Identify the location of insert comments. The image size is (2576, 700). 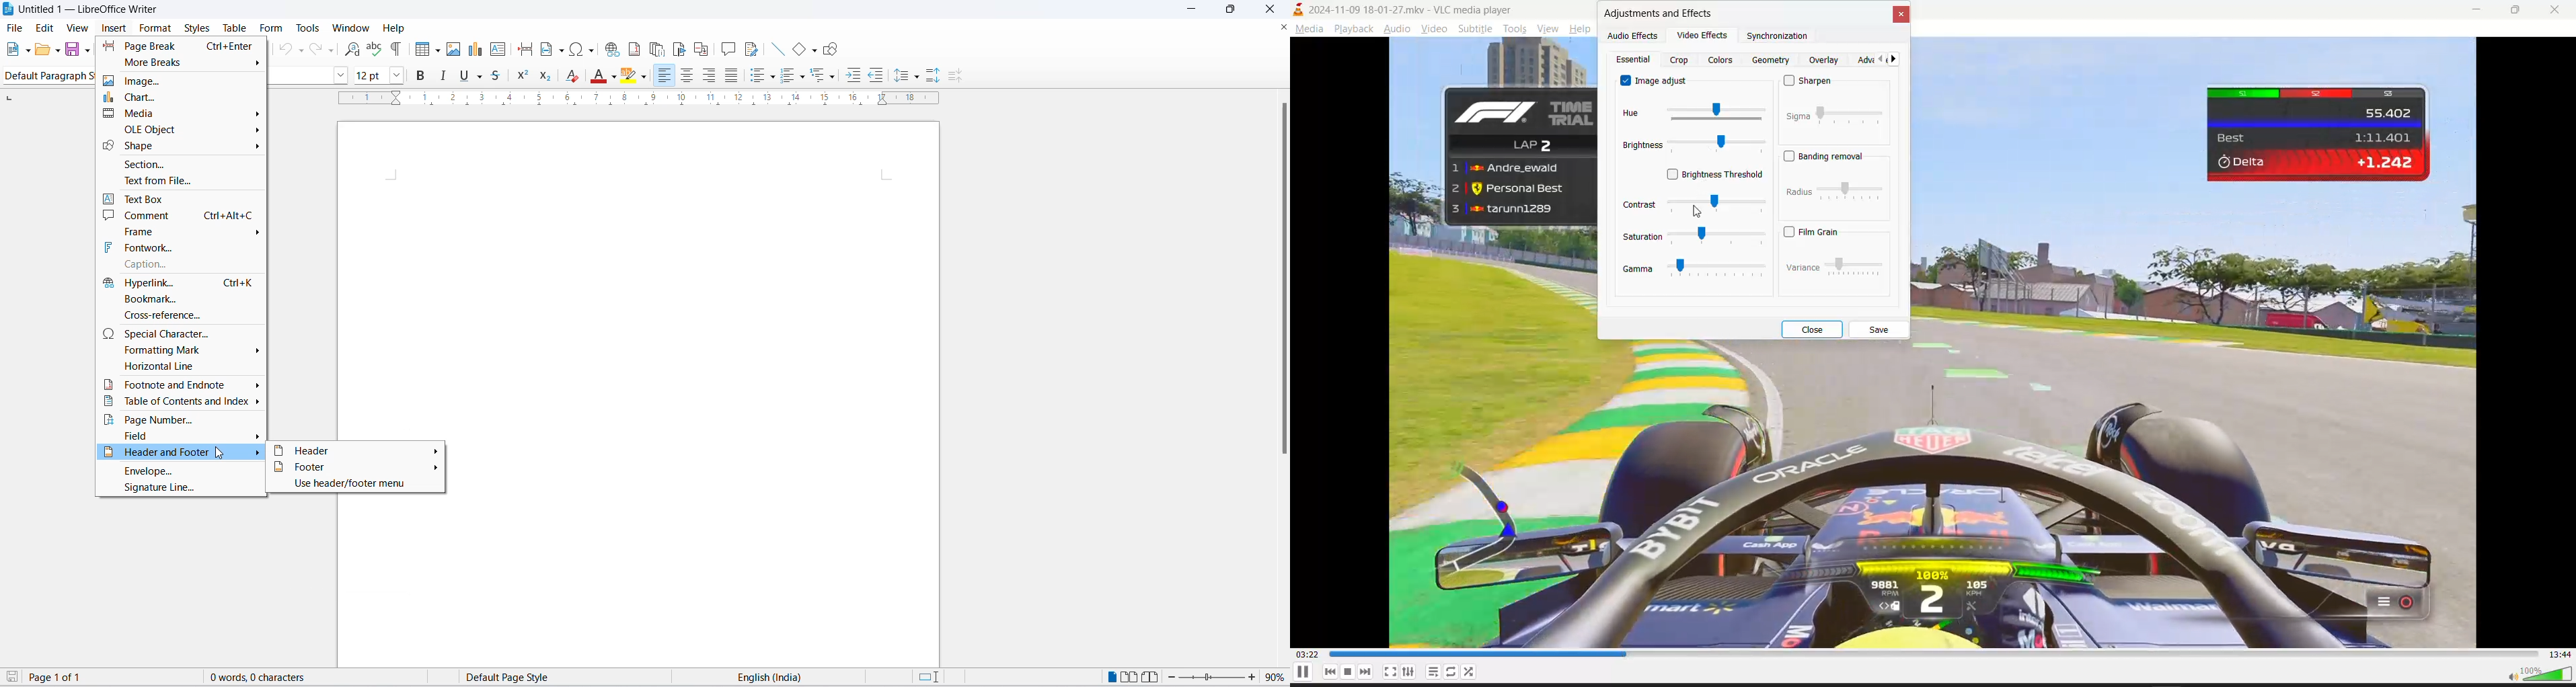
(727, 47).